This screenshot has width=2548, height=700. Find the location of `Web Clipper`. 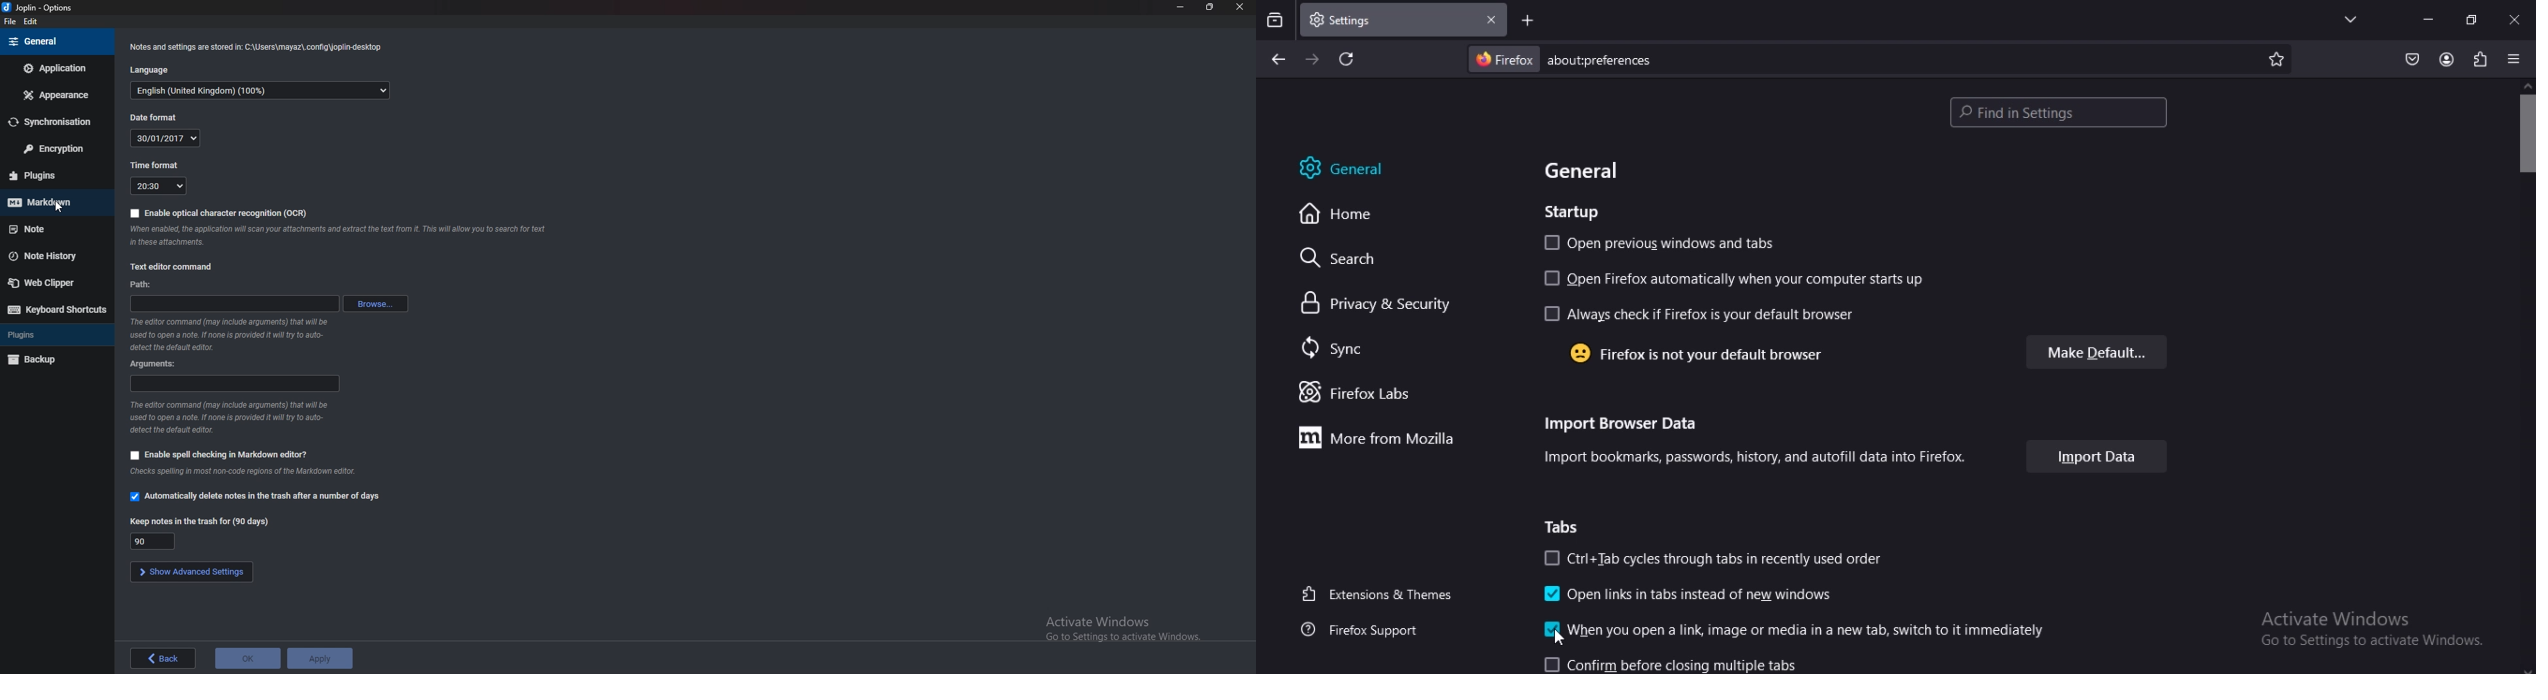

Web Clipper is located at coordinates (54, 283).